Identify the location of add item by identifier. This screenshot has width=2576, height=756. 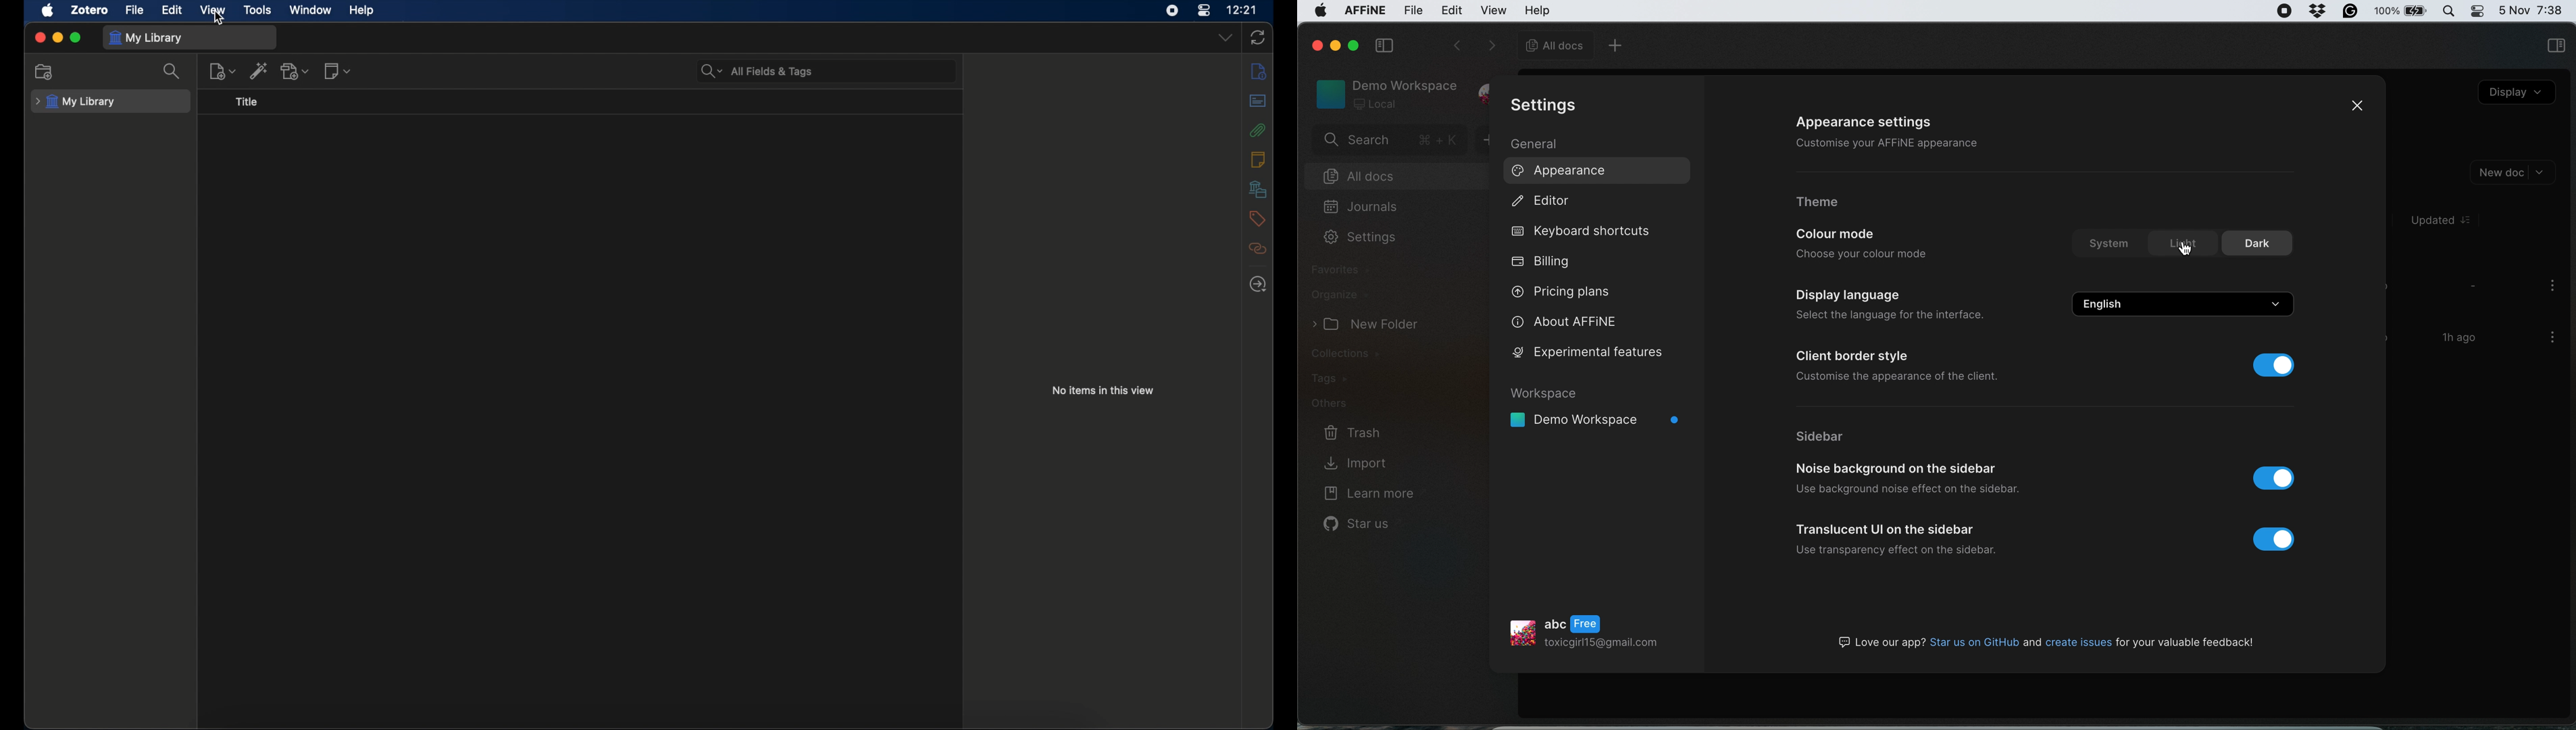
(259, 71).